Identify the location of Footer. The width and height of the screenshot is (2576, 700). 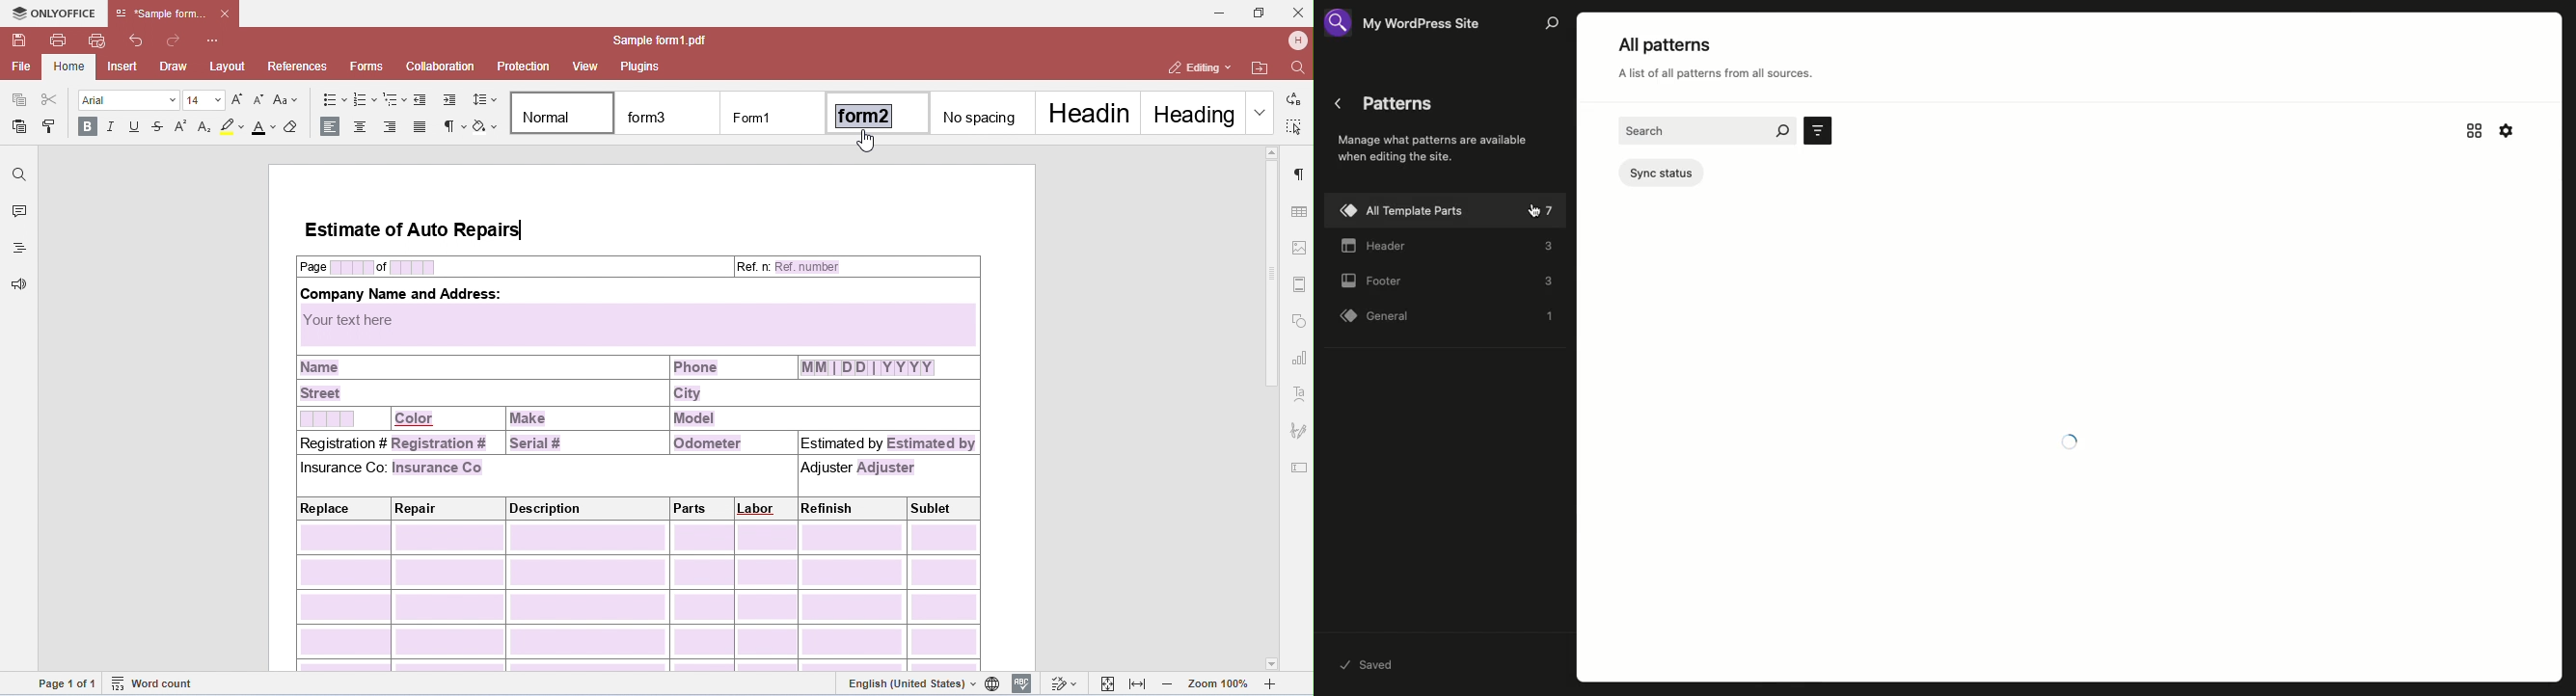
(1448, 282).